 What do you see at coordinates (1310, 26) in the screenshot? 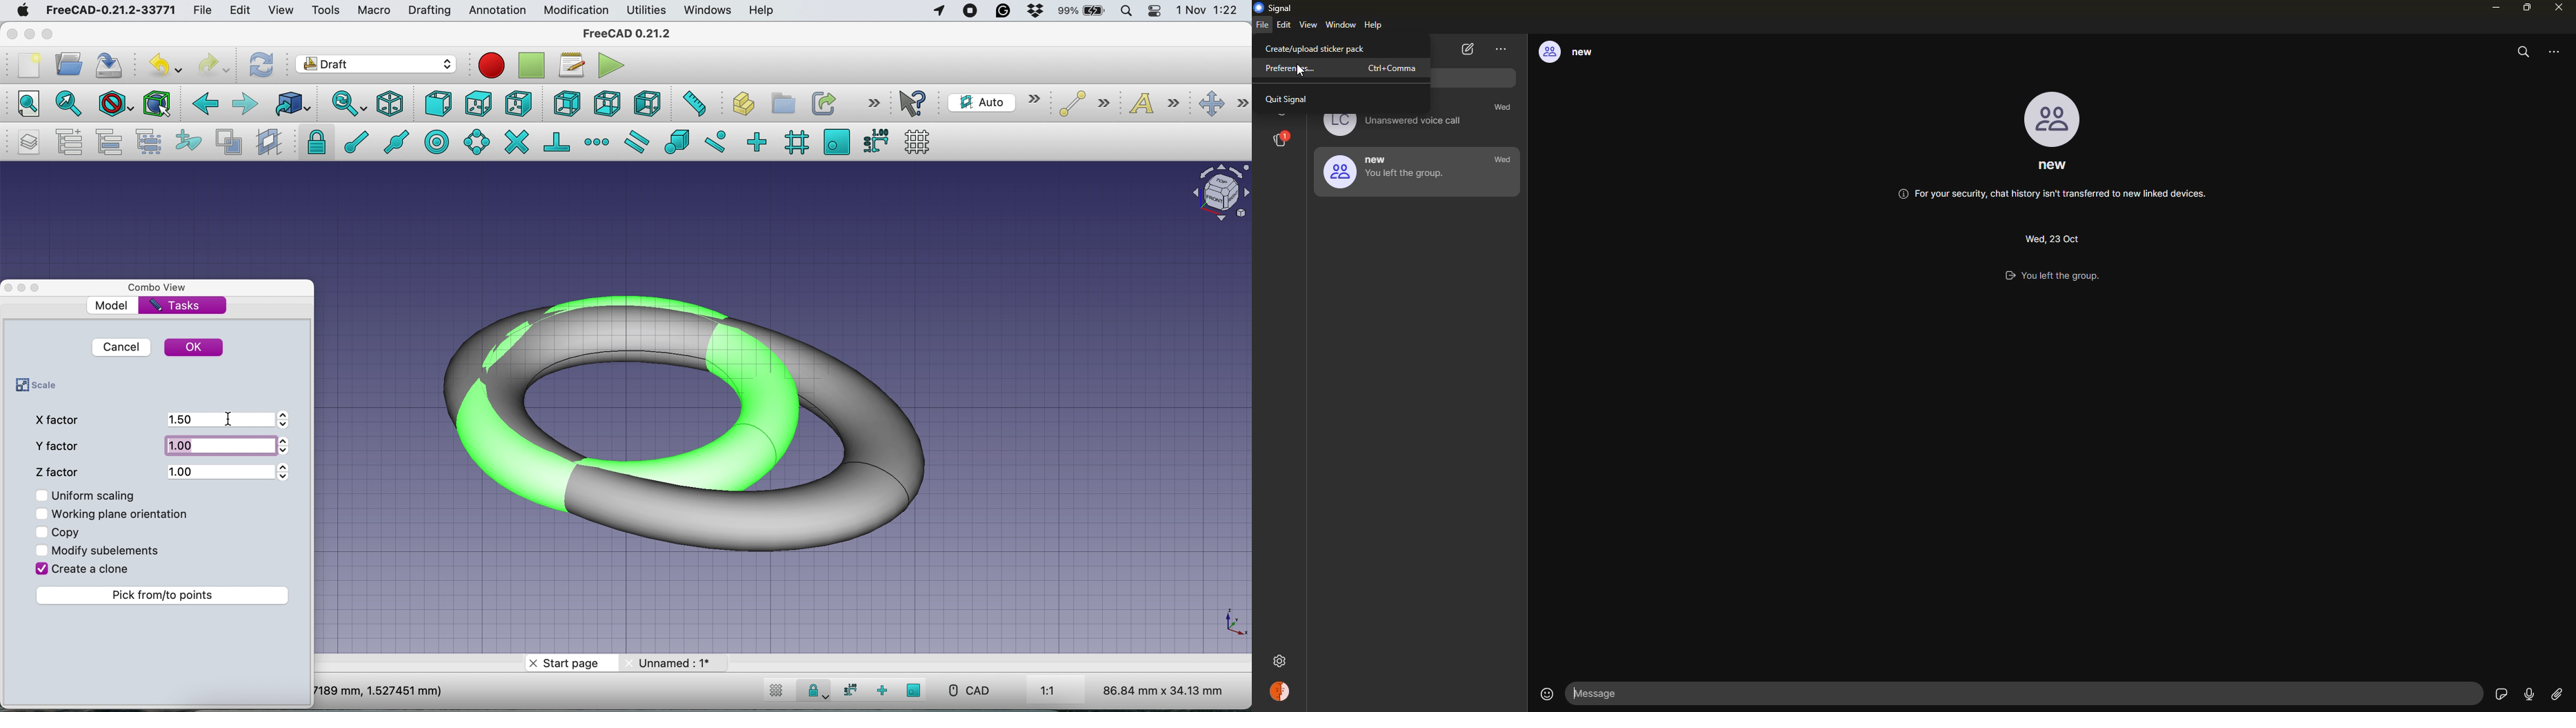
I see `view` at bounding box center [1310, 26].